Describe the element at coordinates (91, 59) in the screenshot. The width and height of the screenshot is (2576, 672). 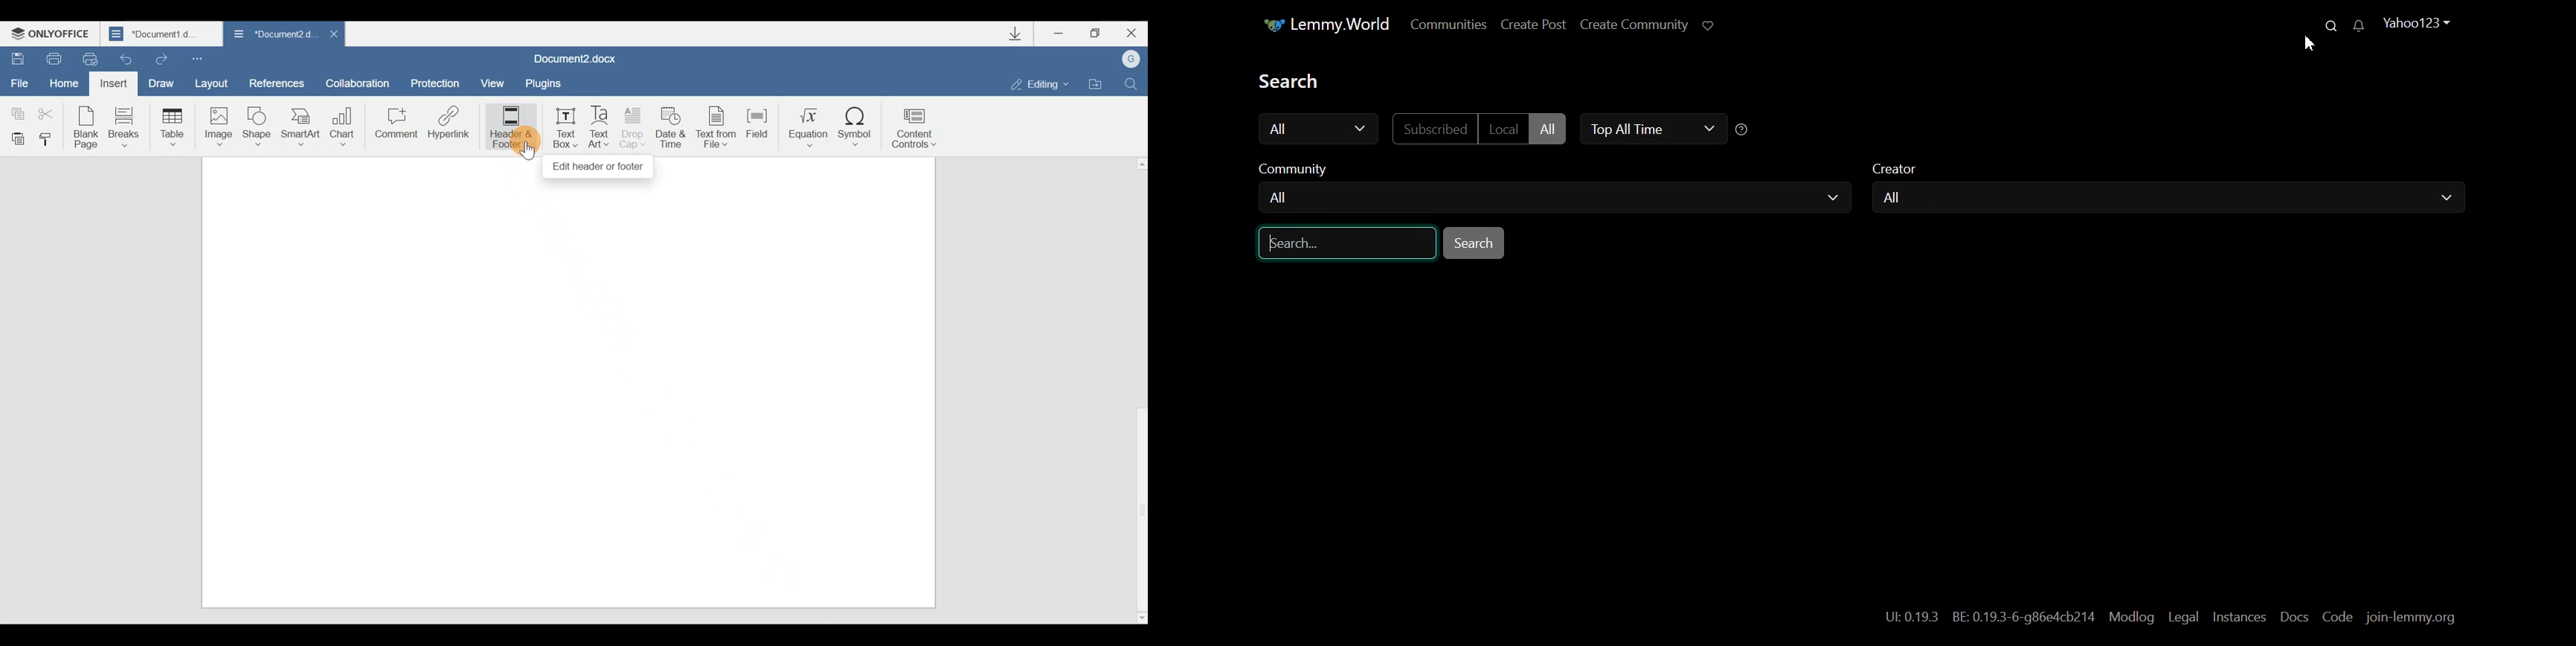
I see `Quick print` at that location.